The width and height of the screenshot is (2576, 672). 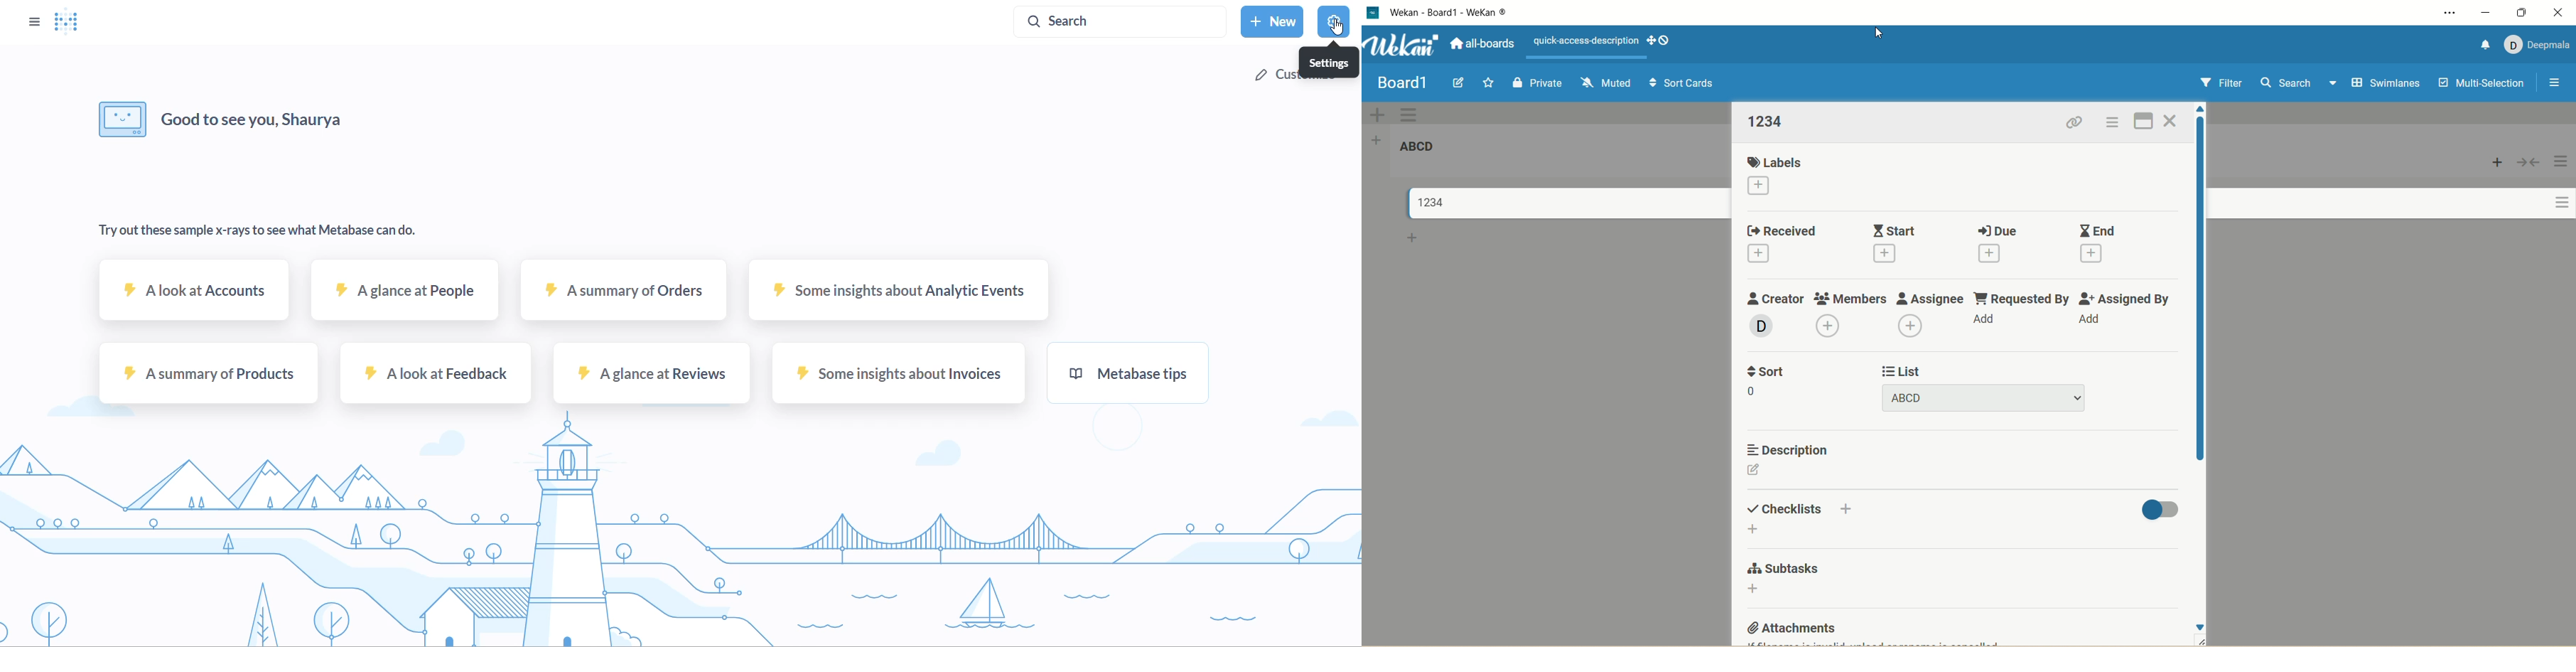 What do you see at coordinates (1983, 322) in the screenshot?
I see `add` at bounding box center [1983, 322].